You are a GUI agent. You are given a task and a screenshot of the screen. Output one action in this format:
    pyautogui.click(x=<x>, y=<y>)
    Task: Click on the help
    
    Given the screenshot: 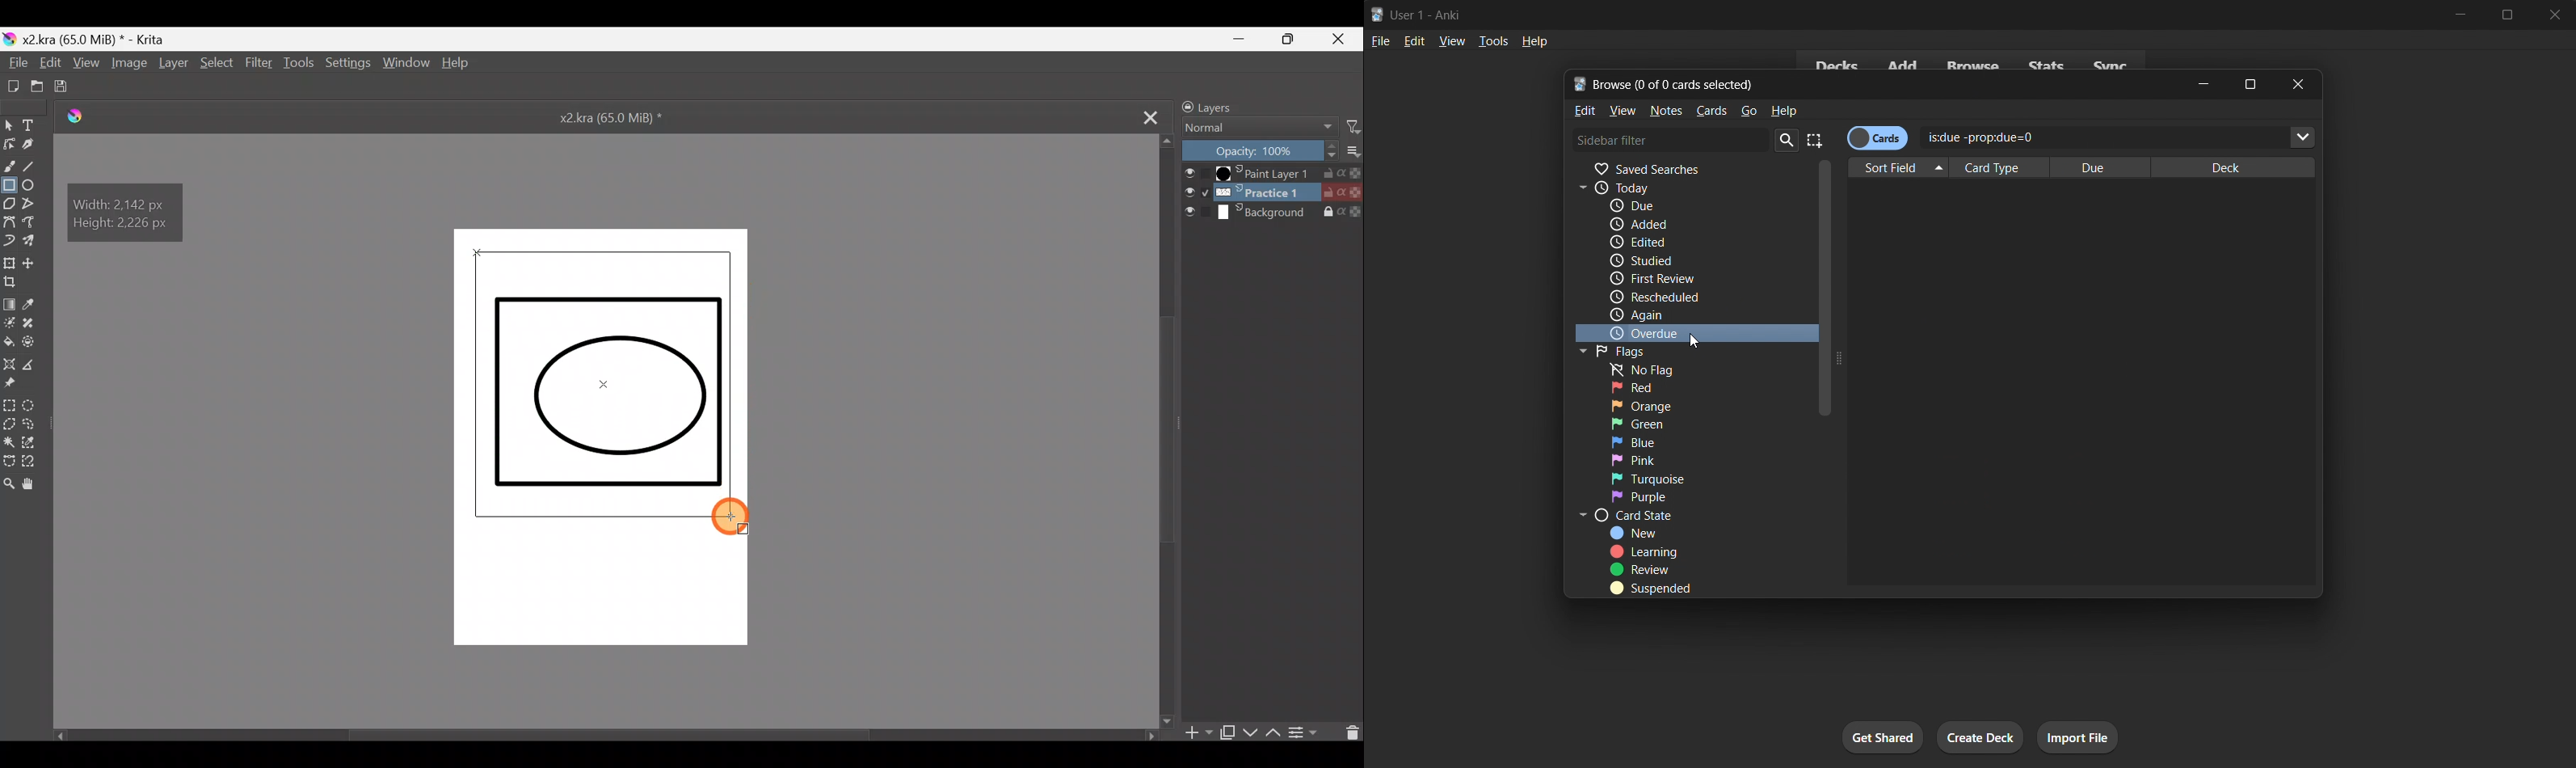 What is the action you would take?
    pyautogui.click(x=1787, y=112)
    